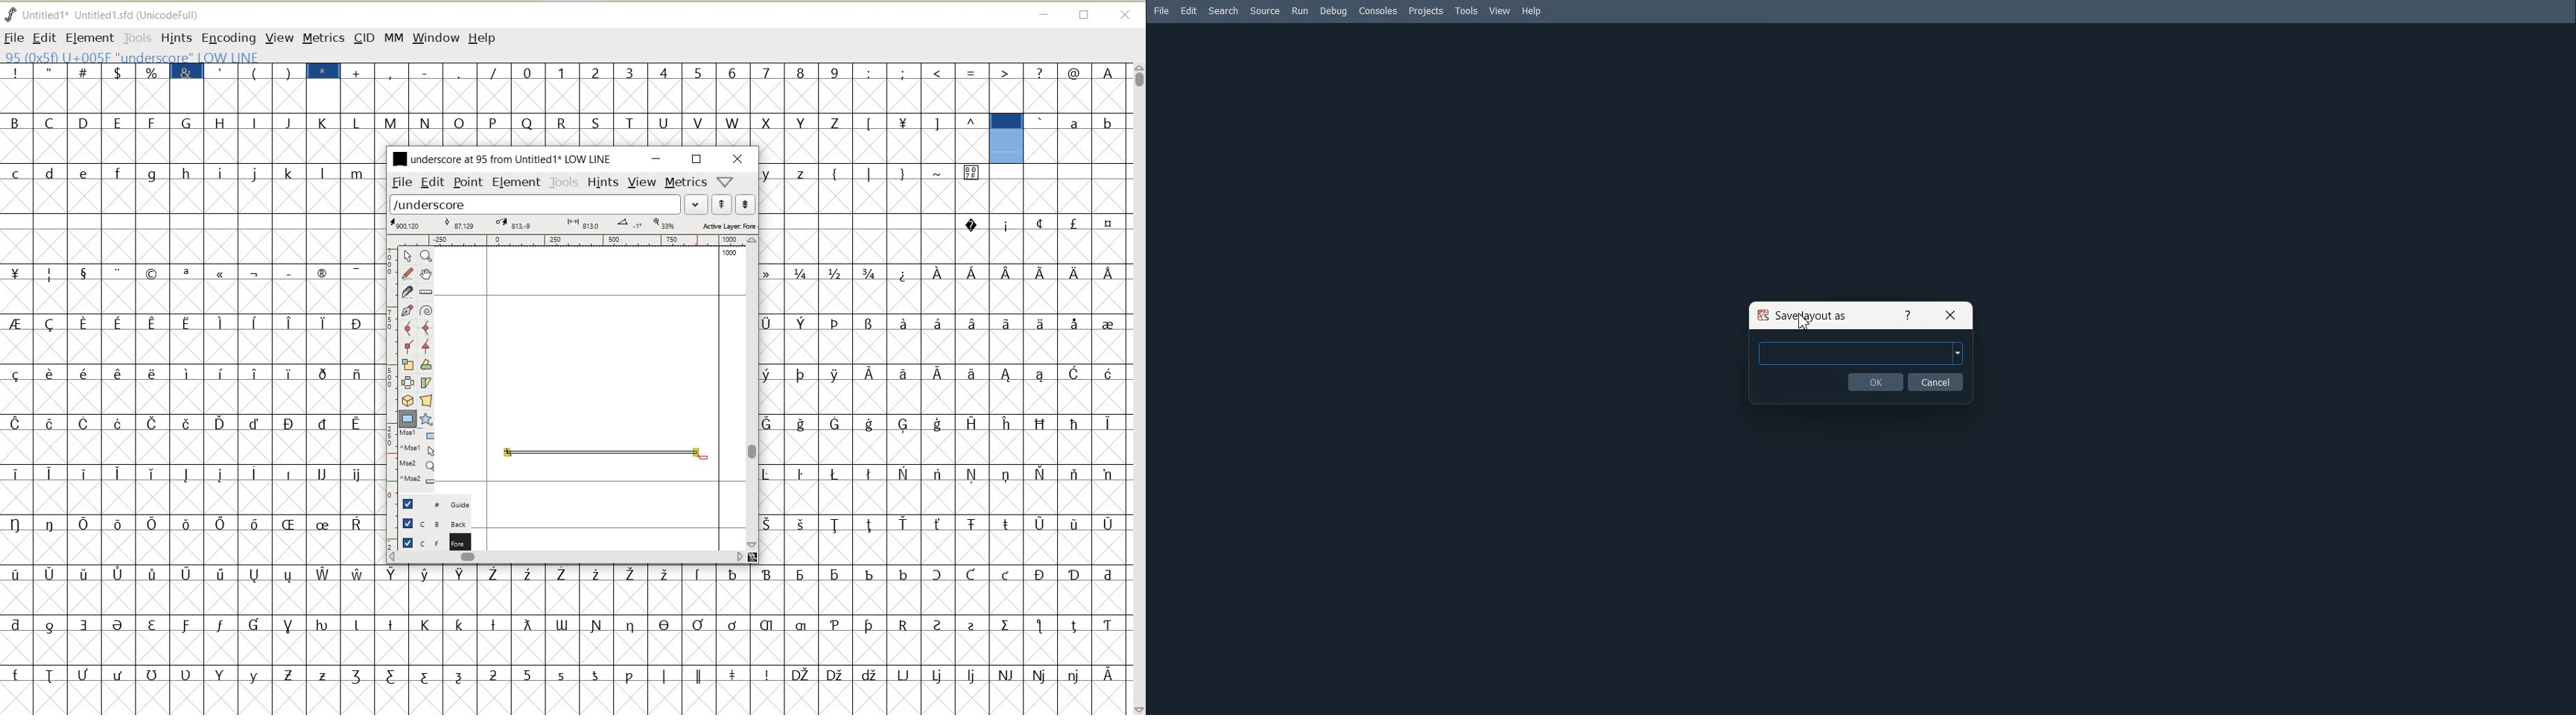 This screenshot has width=2576, height=728. I want to click on MINIMIZE, so click(657, 159).